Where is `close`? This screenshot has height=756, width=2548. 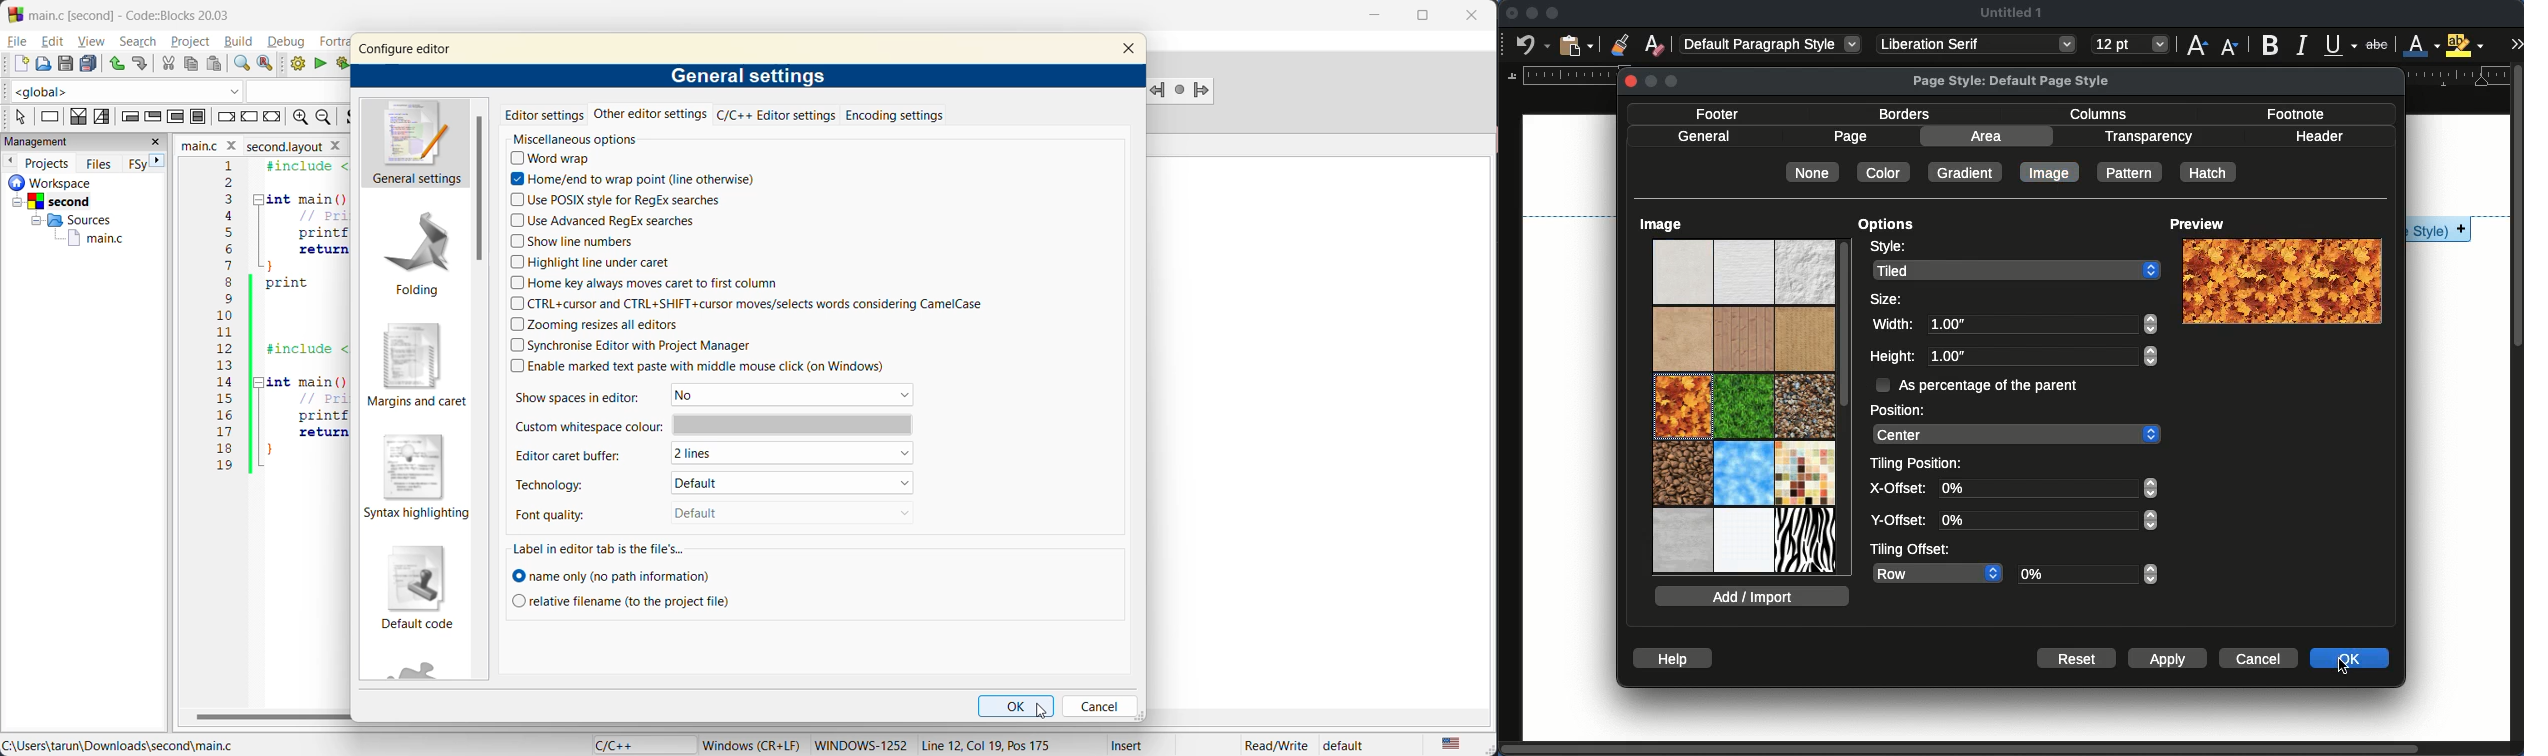
close is located at coordinates (155, 144).